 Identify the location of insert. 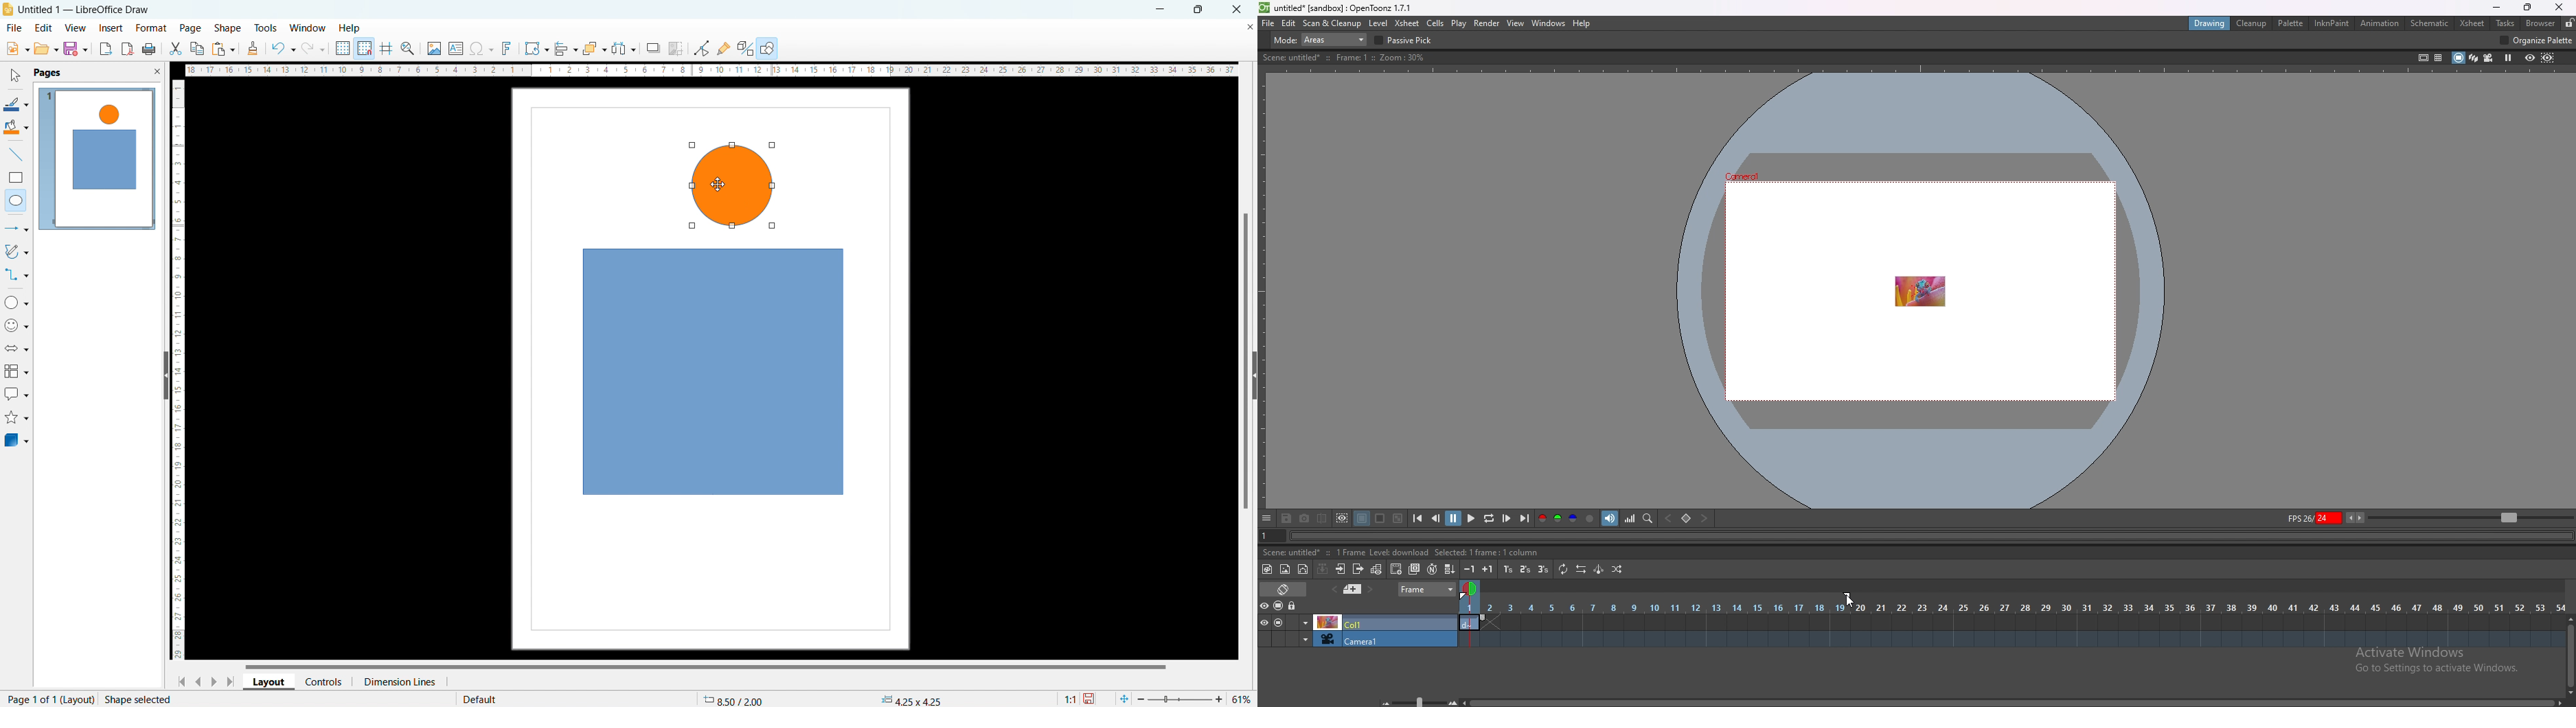
(111, 29).